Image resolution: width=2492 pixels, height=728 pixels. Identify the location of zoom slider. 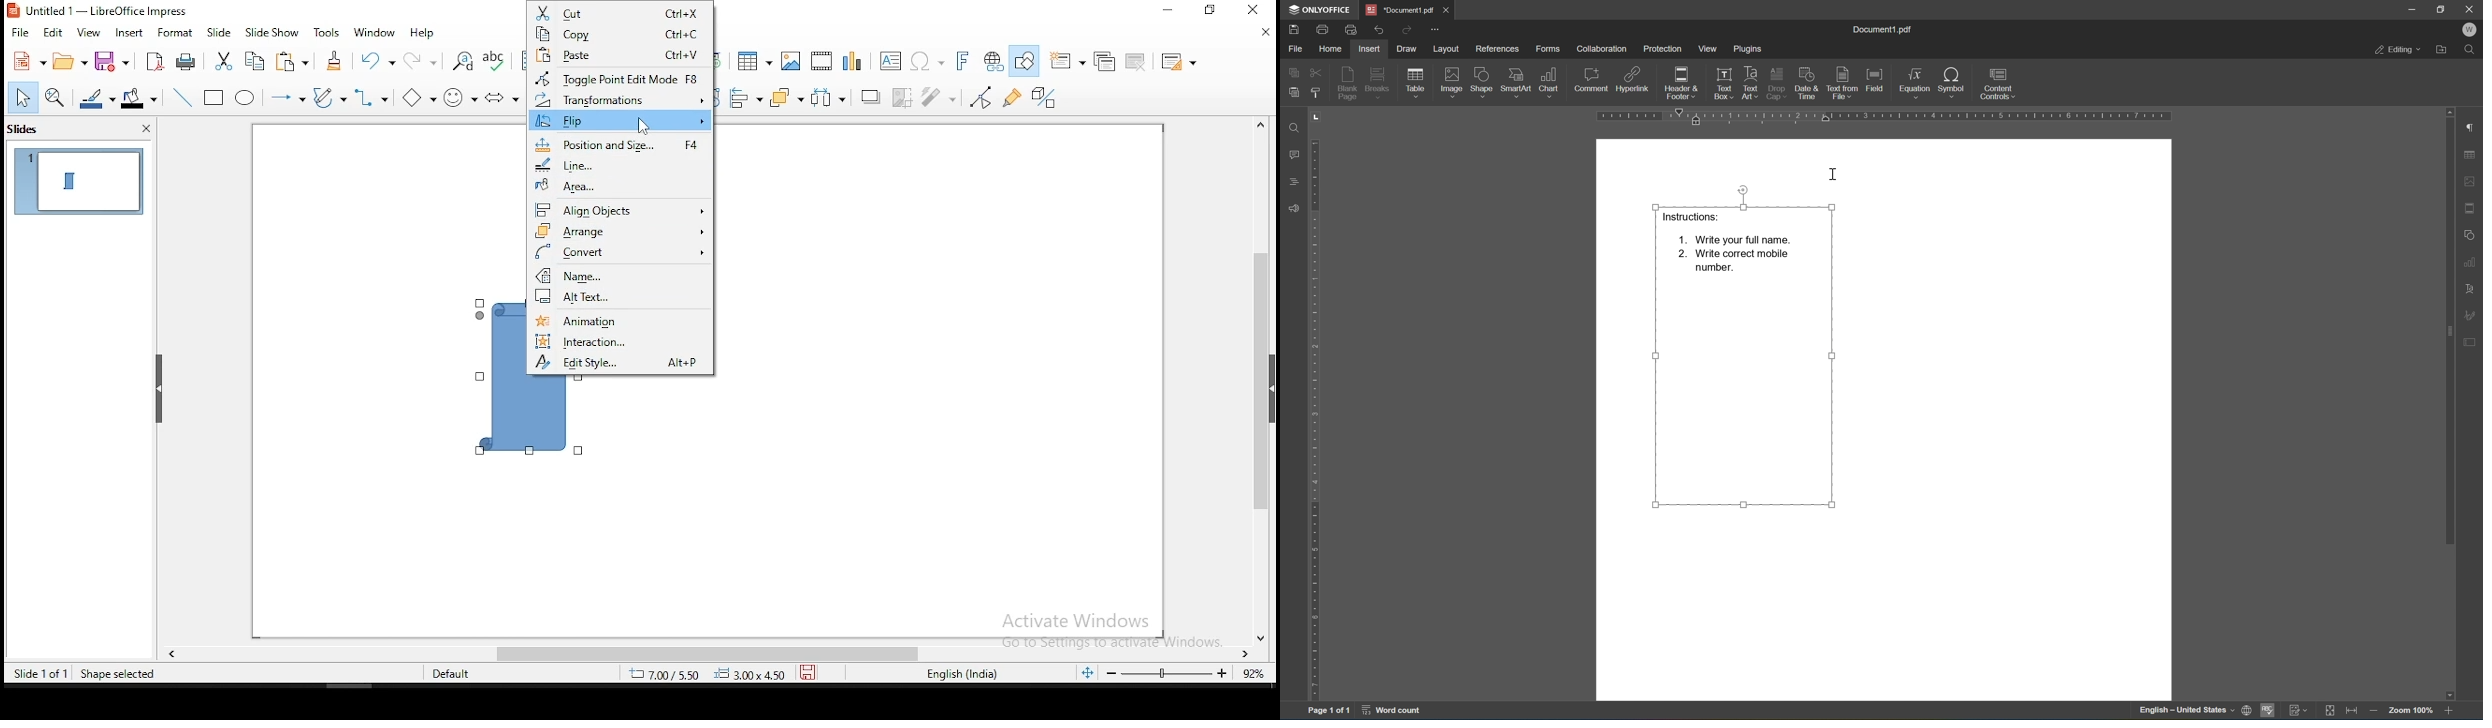
(1169, 676).